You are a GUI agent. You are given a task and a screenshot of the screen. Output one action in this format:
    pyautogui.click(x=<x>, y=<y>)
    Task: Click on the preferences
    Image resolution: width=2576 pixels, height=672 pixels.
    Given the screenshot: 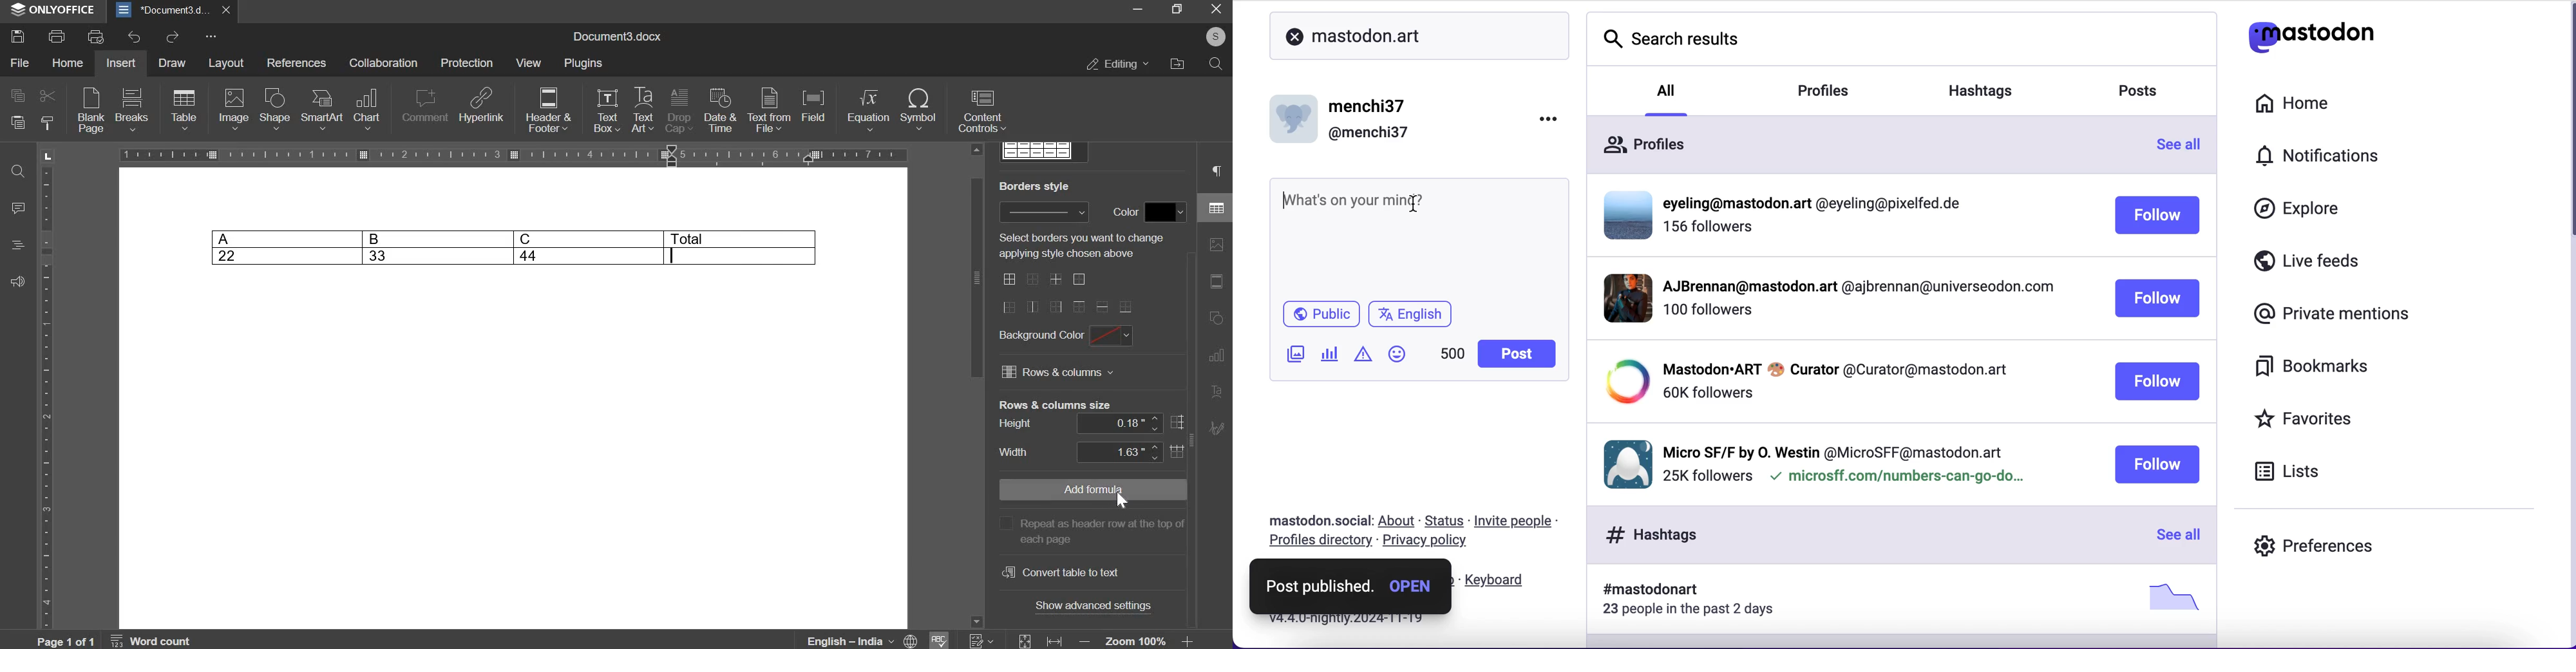 What is the action you would take?
    pyautogui.click(x=2317, y=544)
    